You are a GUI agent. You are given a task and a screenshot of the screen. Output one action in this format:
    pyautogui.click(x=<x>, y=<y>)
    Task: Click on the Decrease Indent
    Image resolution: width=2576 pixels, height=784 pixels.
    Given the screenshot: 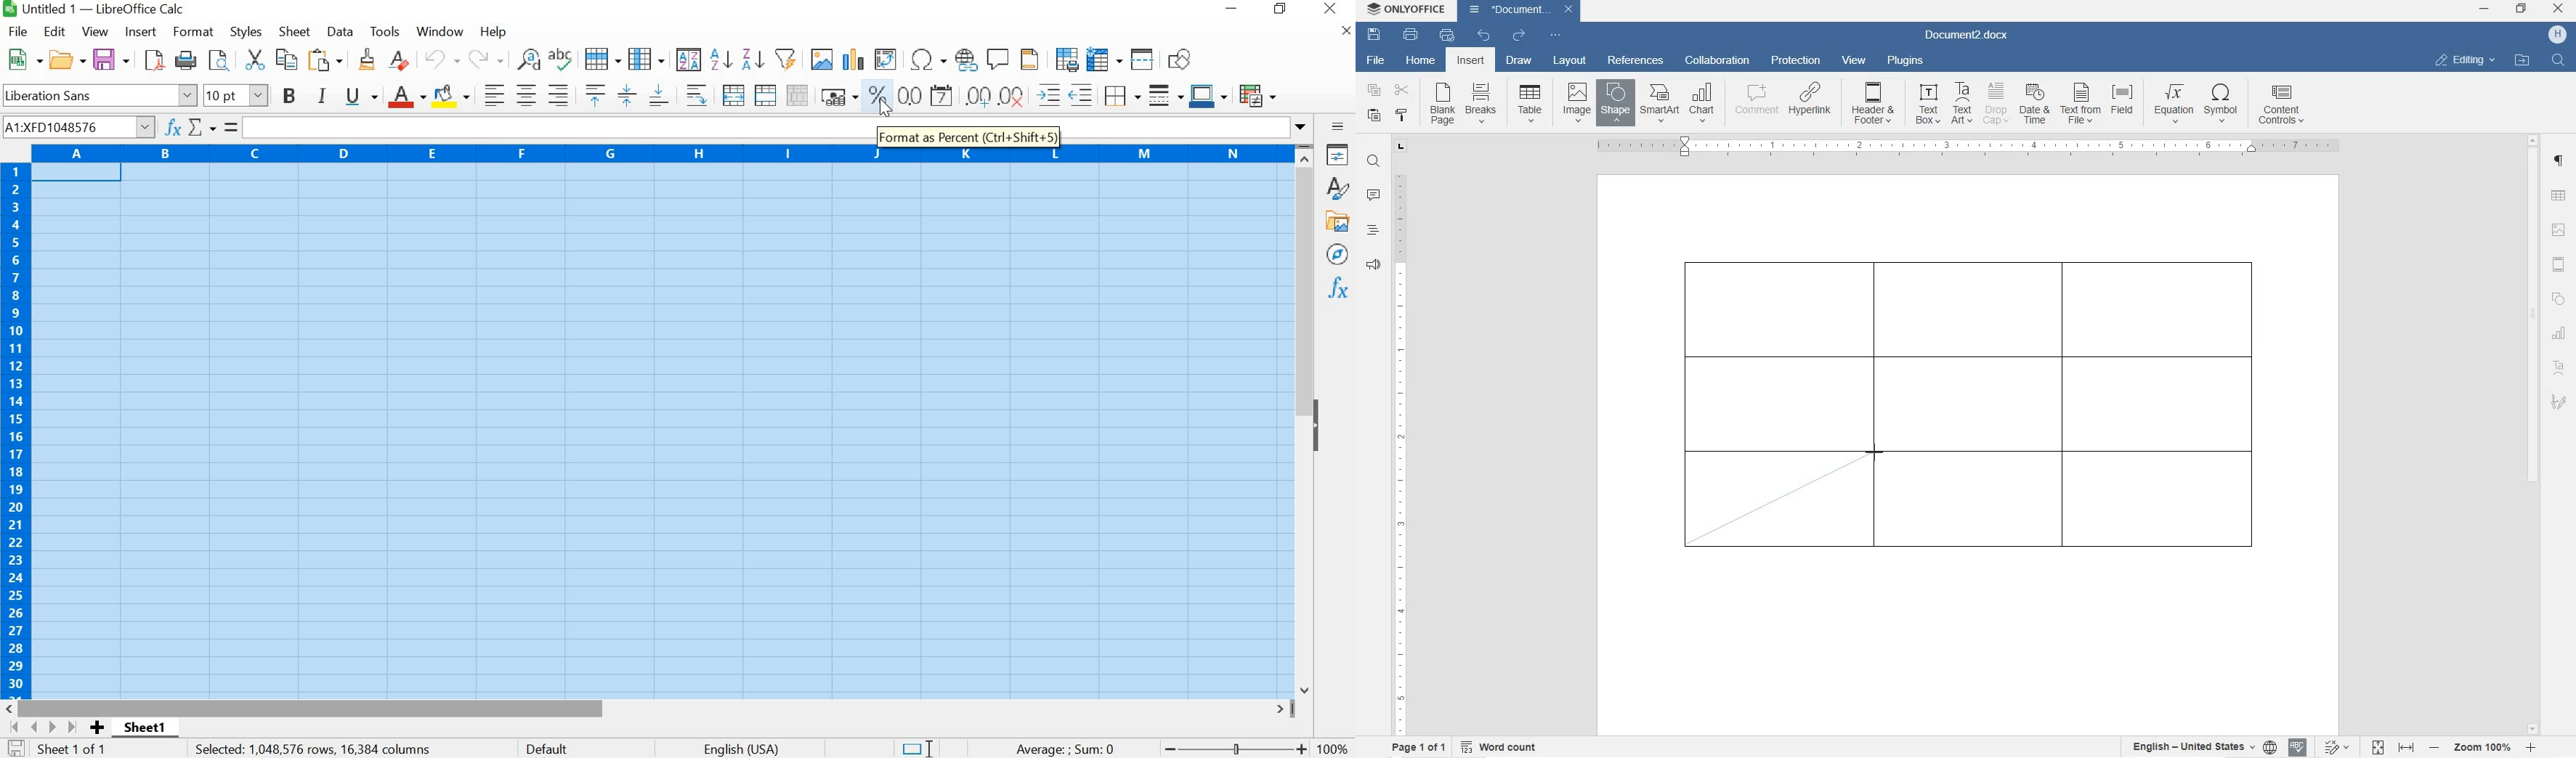 What is the action you would take?
    pyautogui.click(x=1082, y=93)
    